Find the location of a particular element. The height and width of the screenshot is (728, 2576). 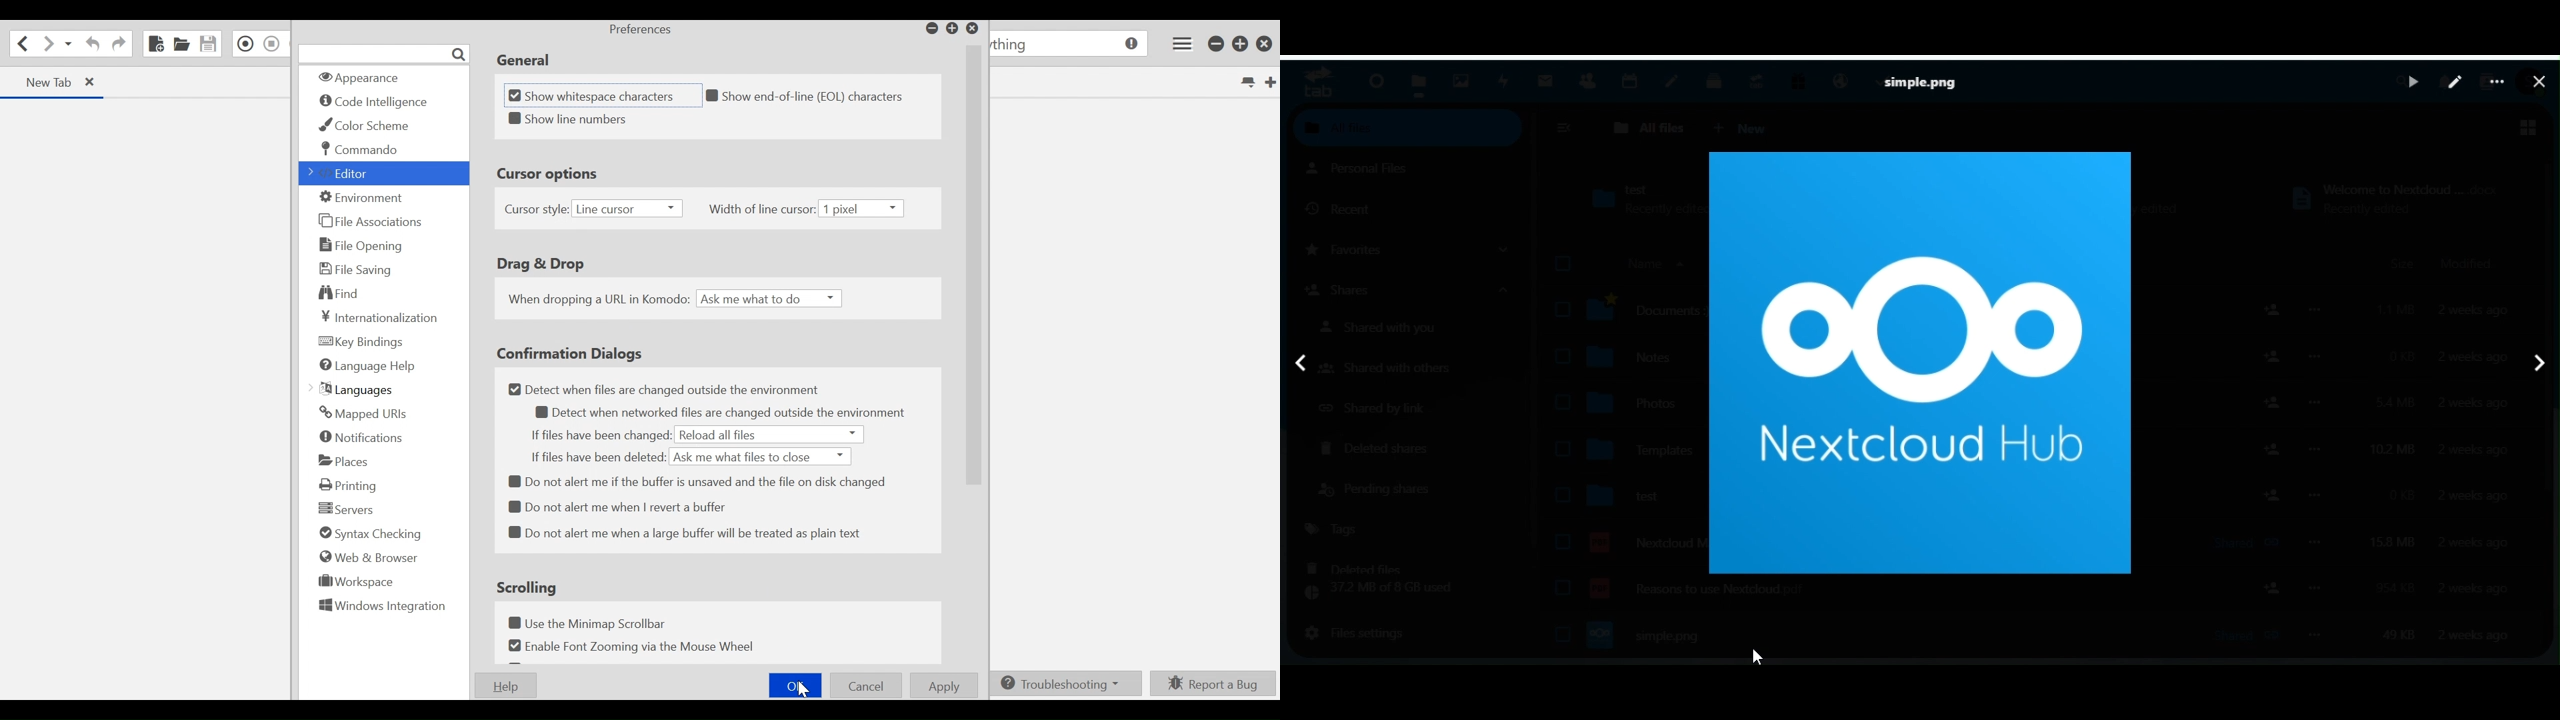

When dropping a URL in Komodo: is located at coordinates (597, 299).